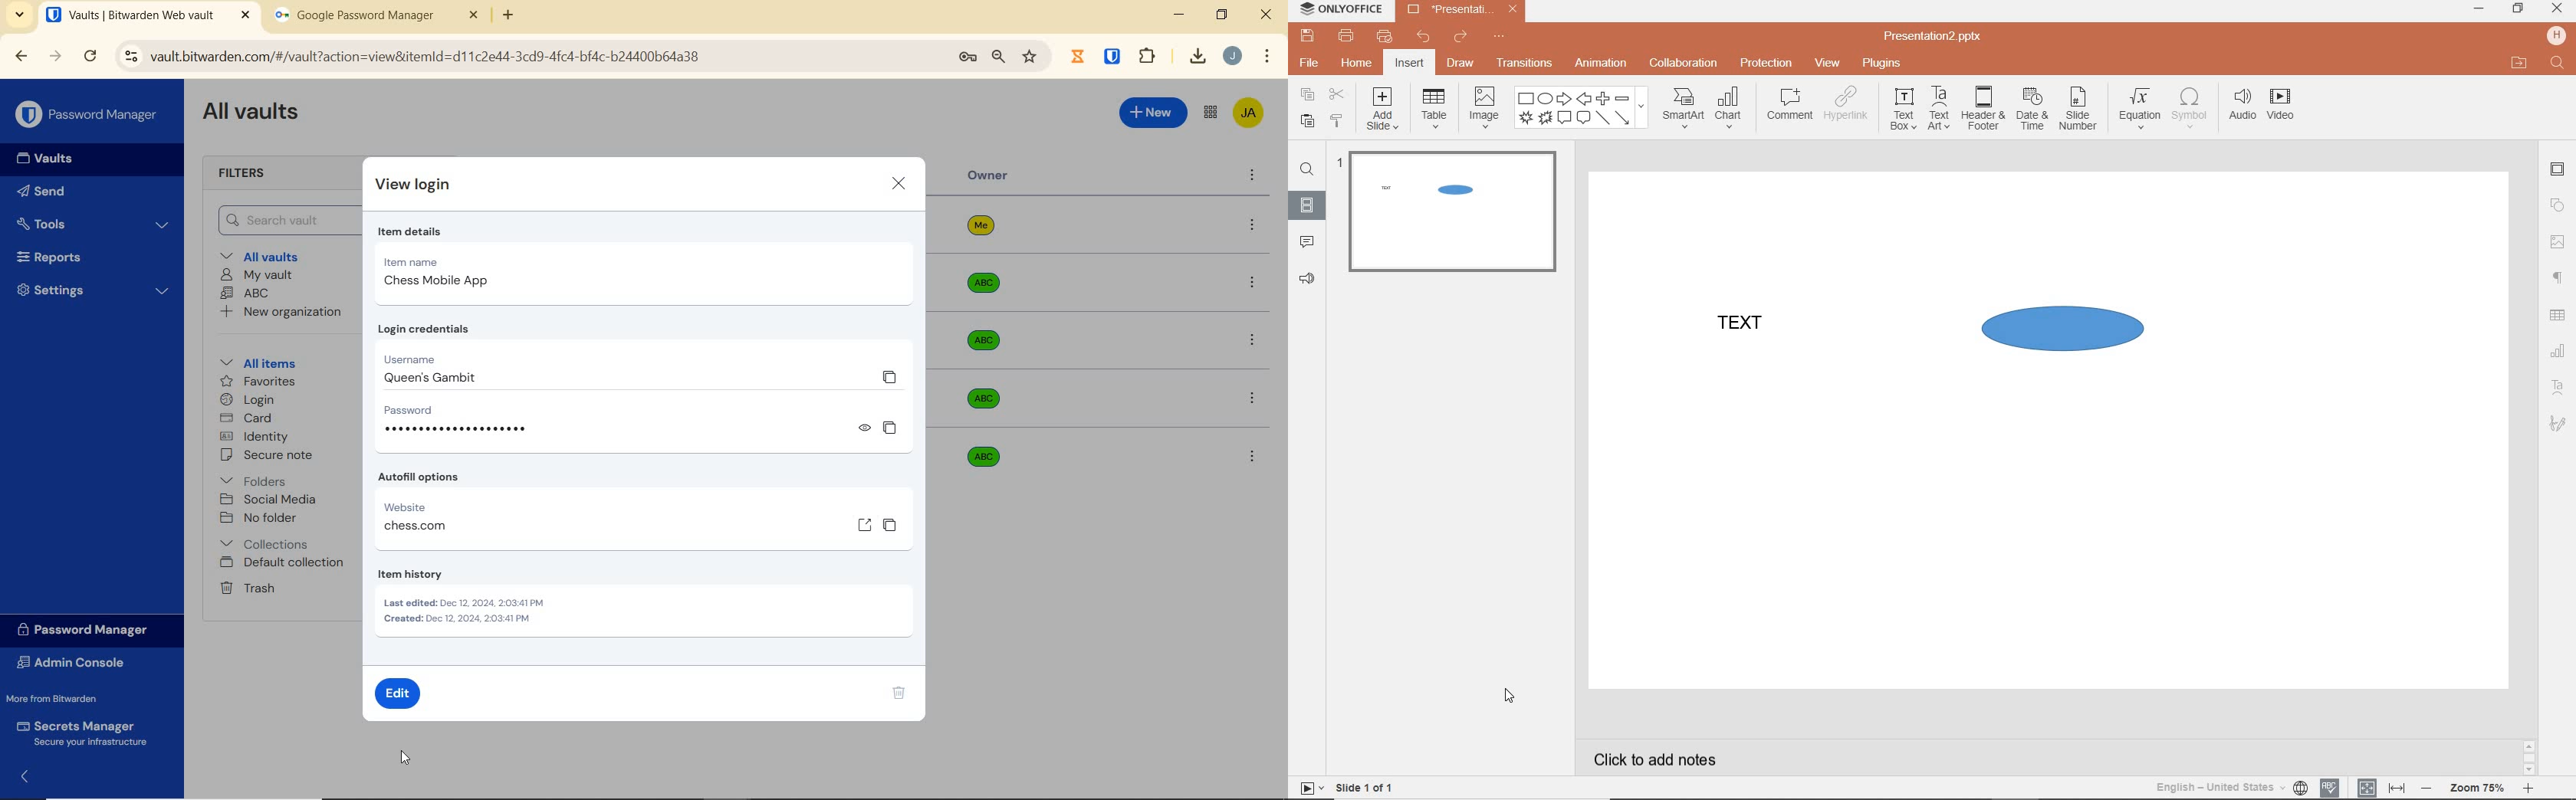 This screenshot has height=812, width=2576. I want to click on copy style, so click(1336, 120).